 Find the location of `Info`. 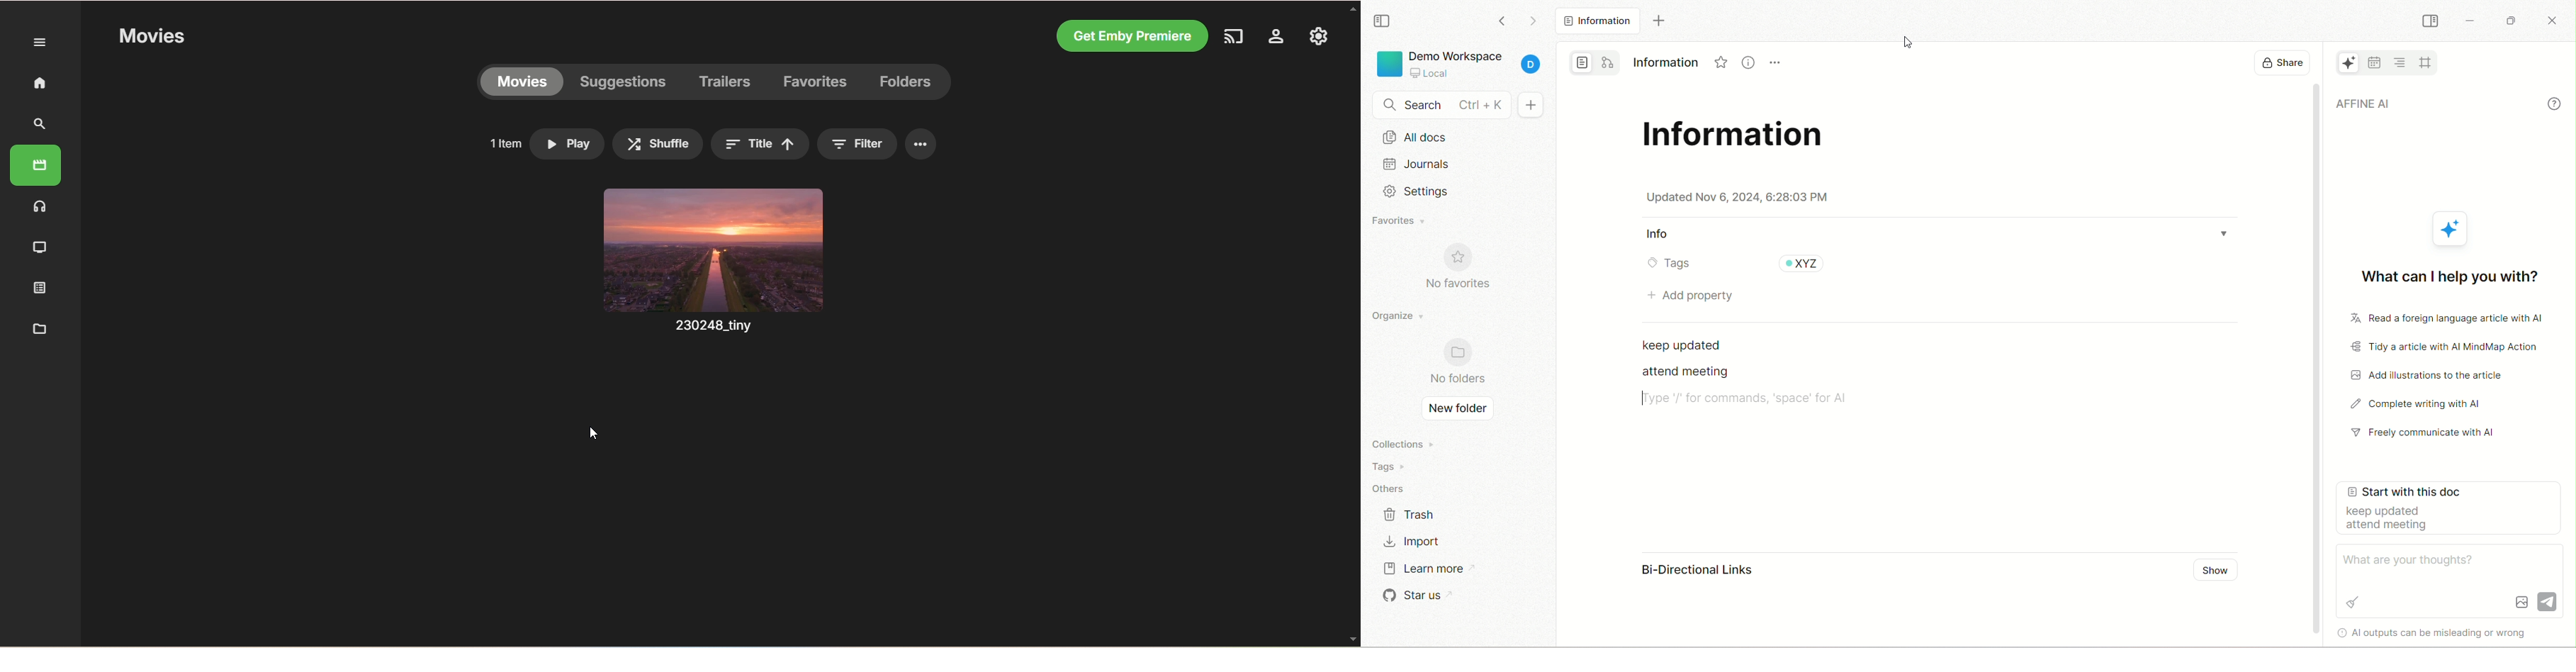

Info is located at coordinates (1660, 235).